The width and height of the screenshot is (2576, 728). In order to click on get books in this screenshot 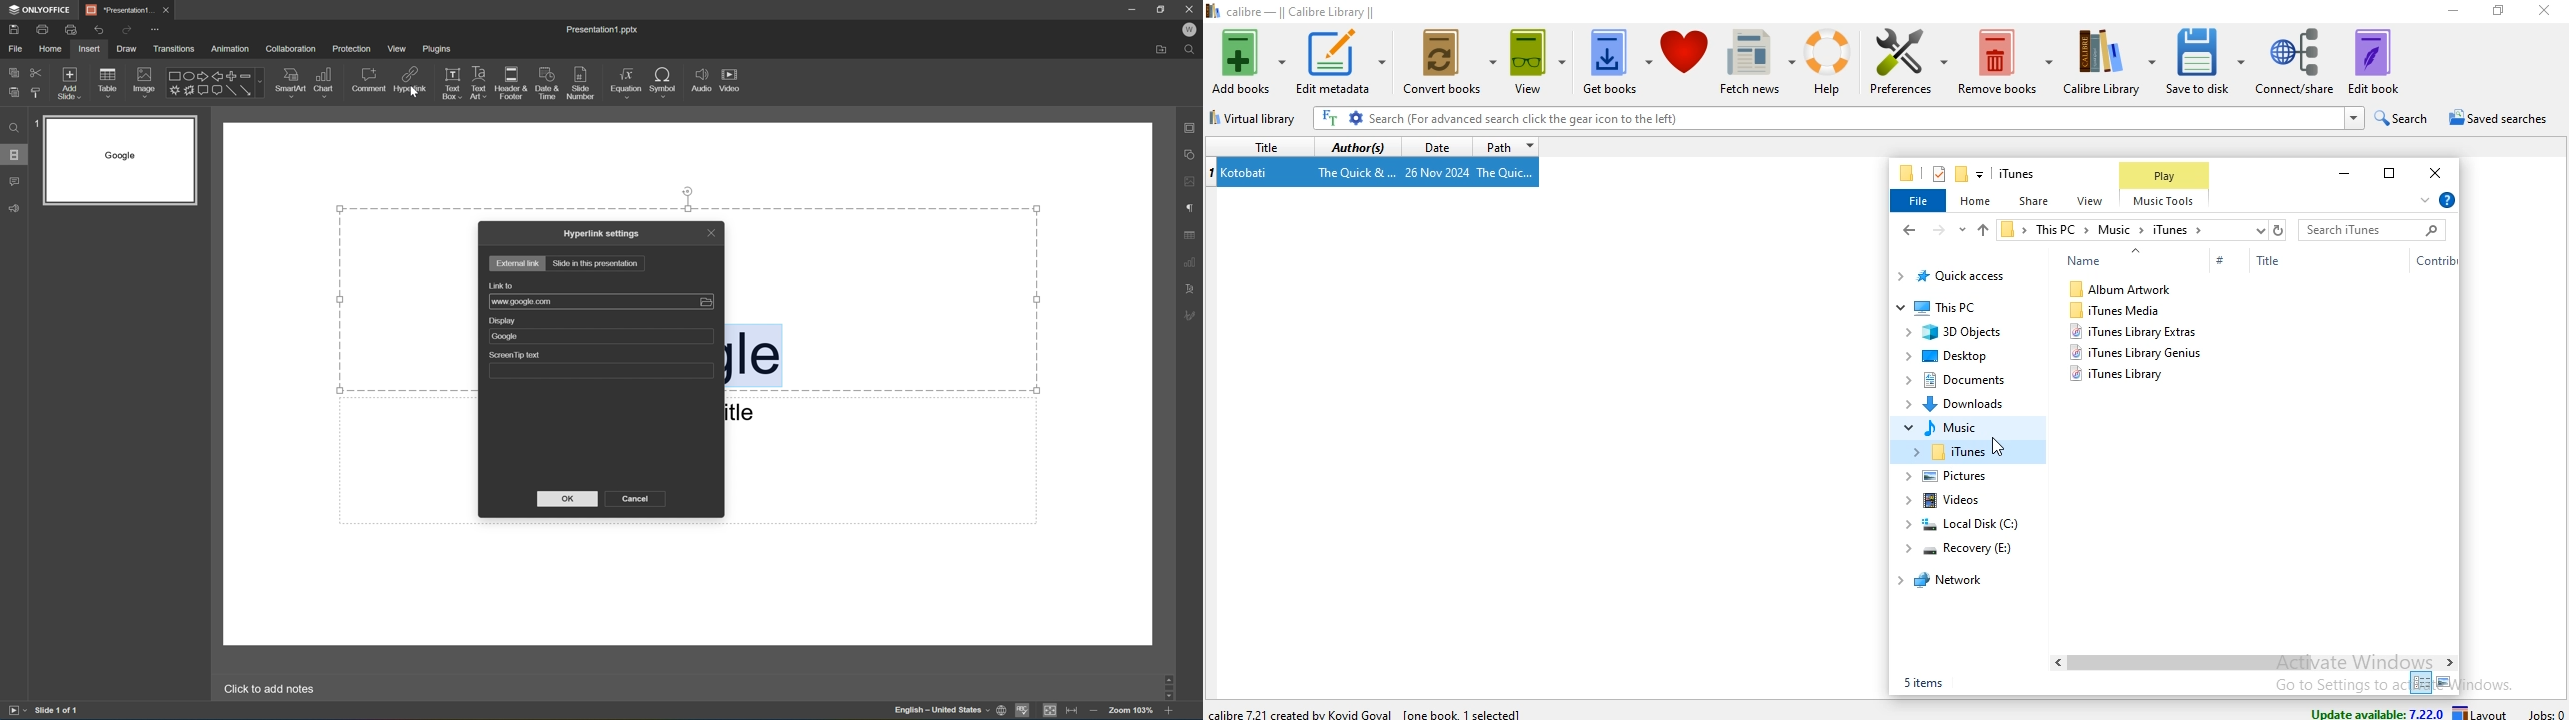, I will do `click(1617, 63)`.